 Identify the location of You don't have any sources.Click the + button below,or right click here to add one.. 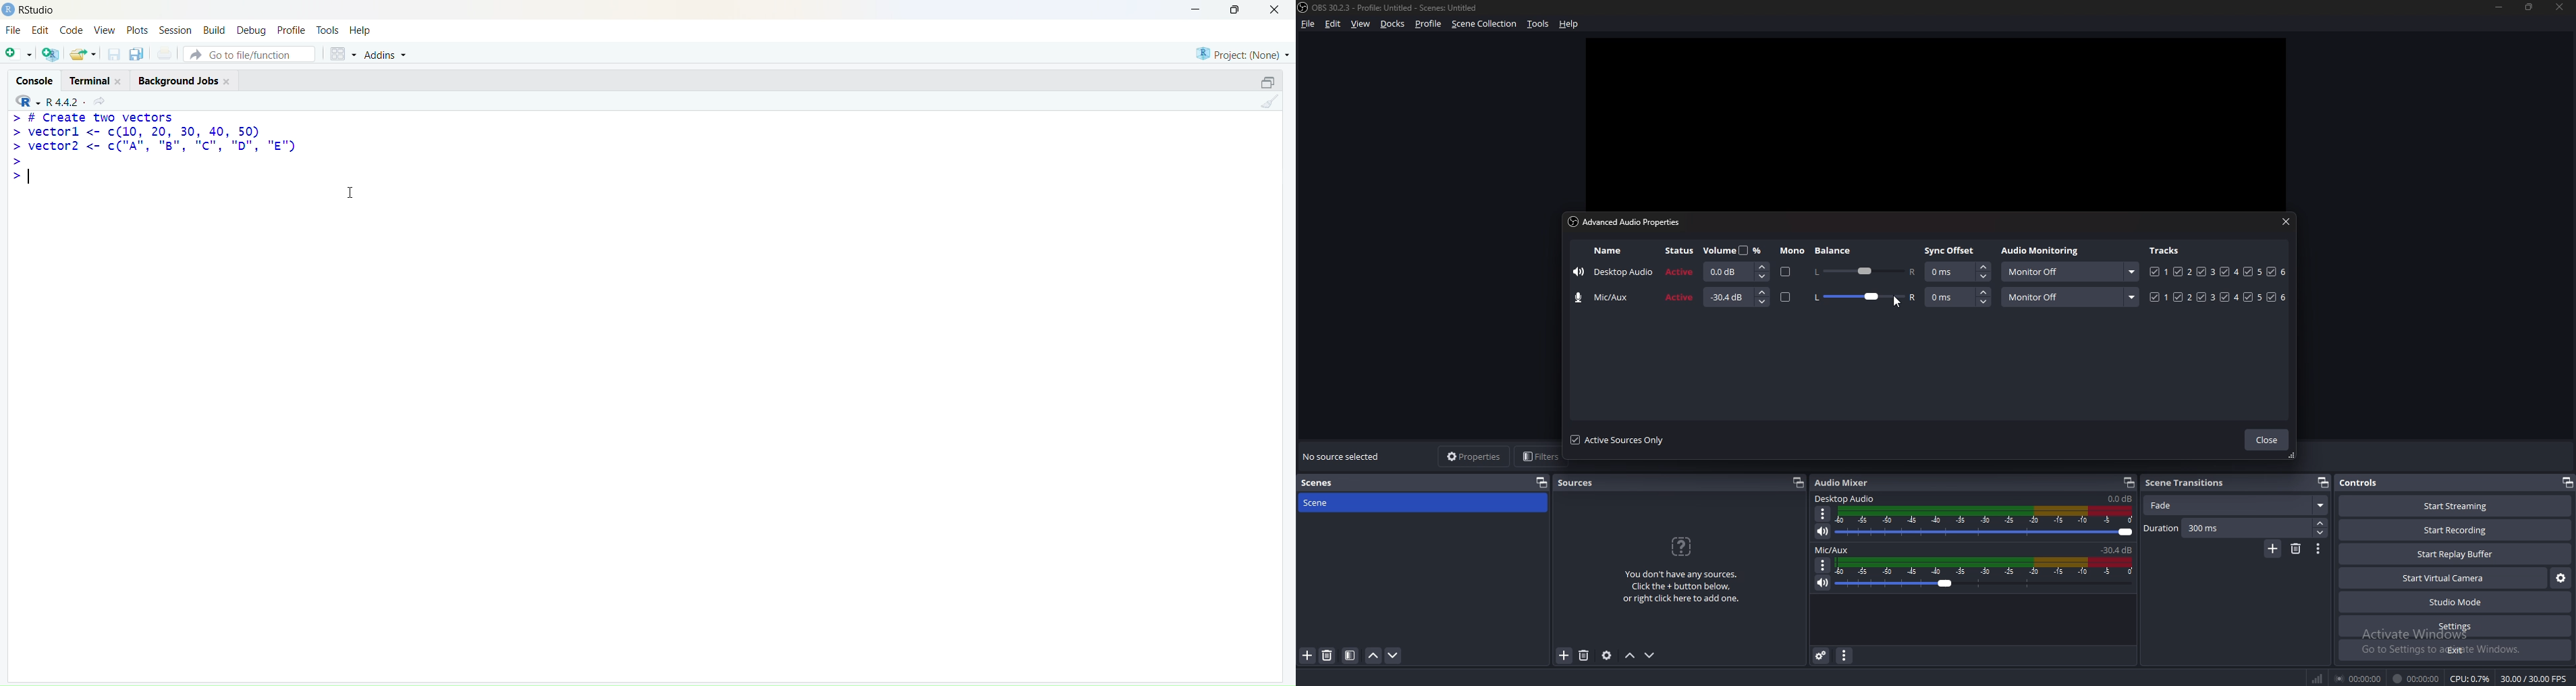
(1680, 587).